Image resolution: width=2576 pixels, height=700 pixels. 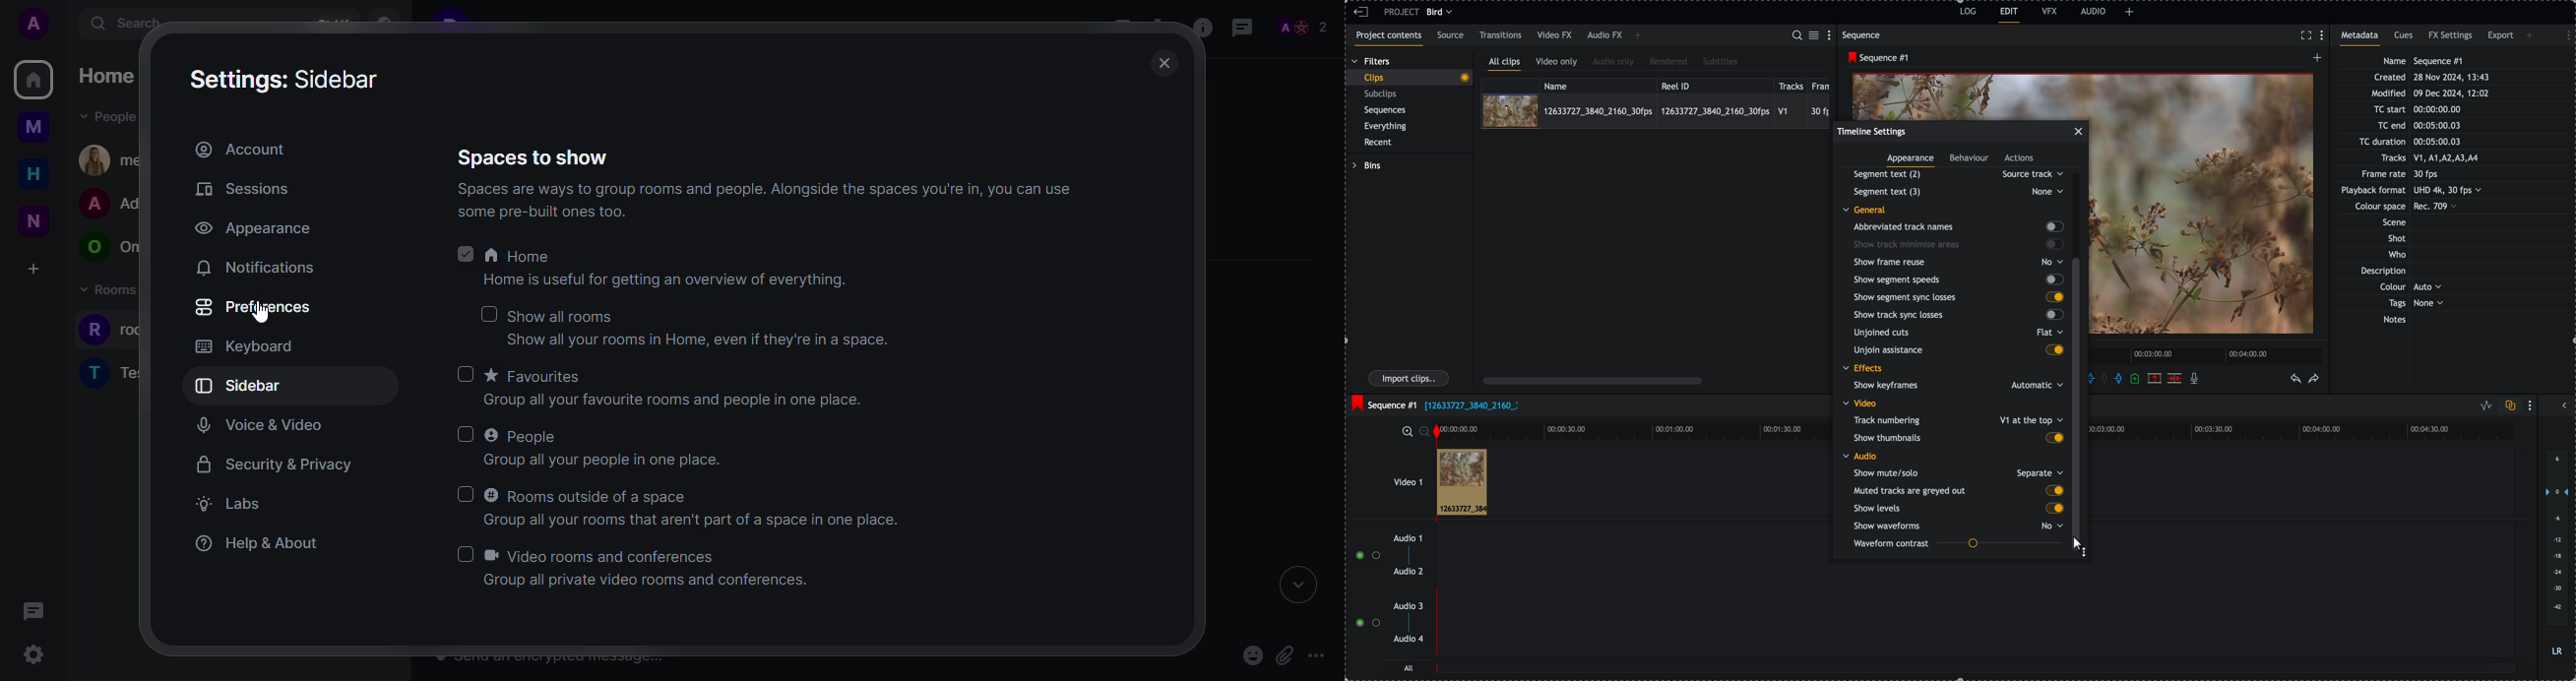 What do you see at coordinates (32, 268) in the screenshot?
I see `create a space` at bounding box center [32, 268].